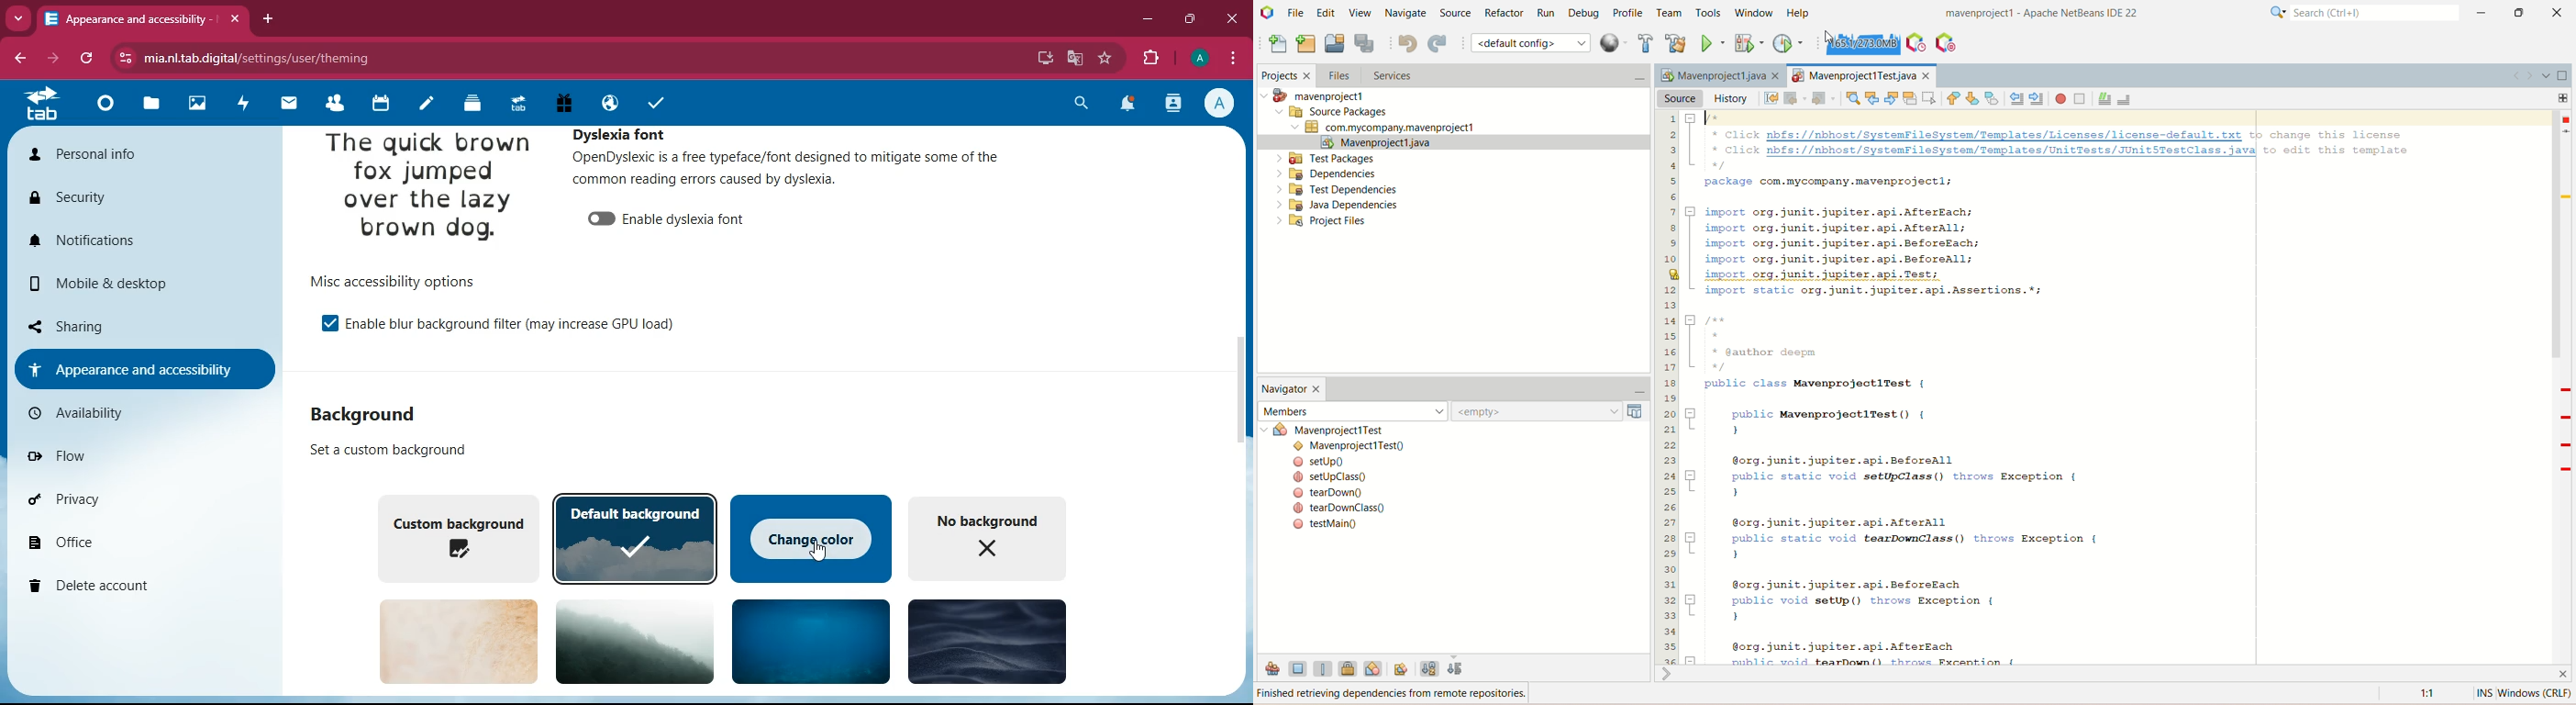  What do you see at coordinates (56, 59) in the screenshot?
I see `forward` at bounding box center [56, 59].